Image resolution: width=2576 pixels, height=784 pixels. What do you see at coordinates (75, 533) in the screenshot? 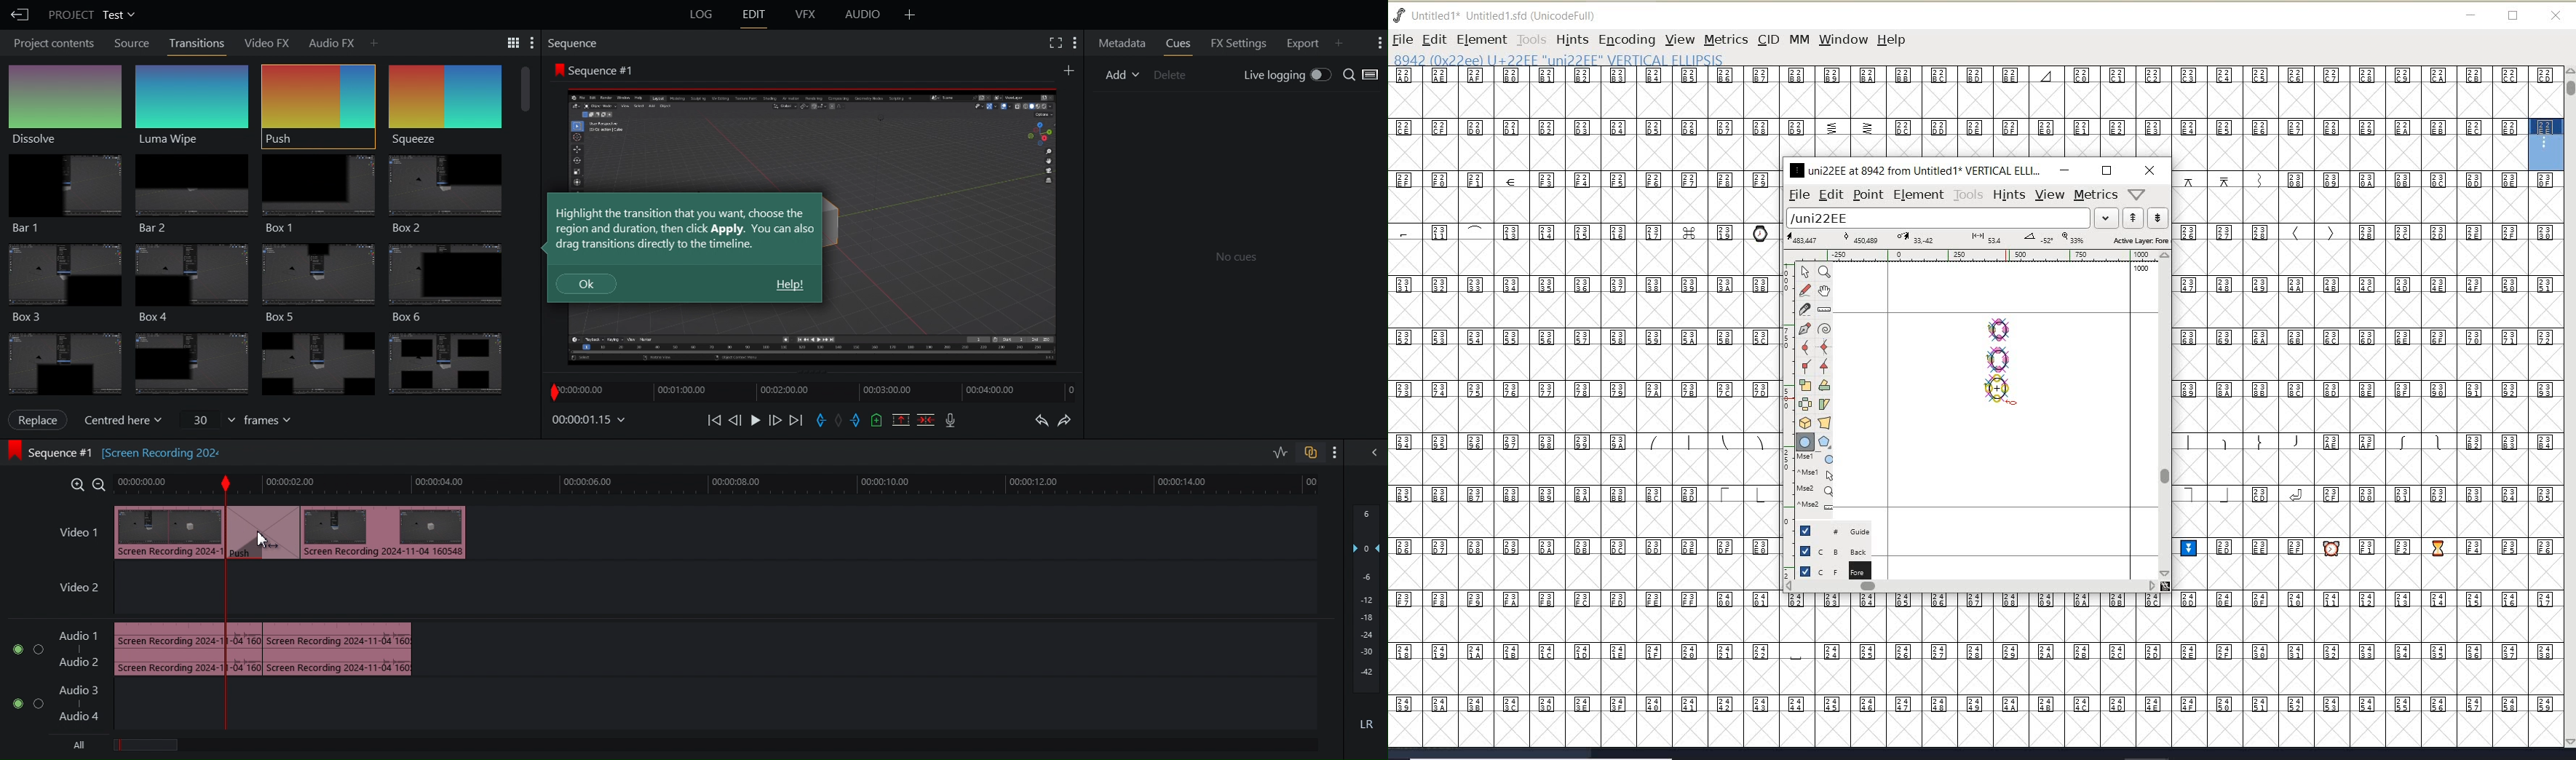
I see `Video 1` at bounding box center [75, 533].